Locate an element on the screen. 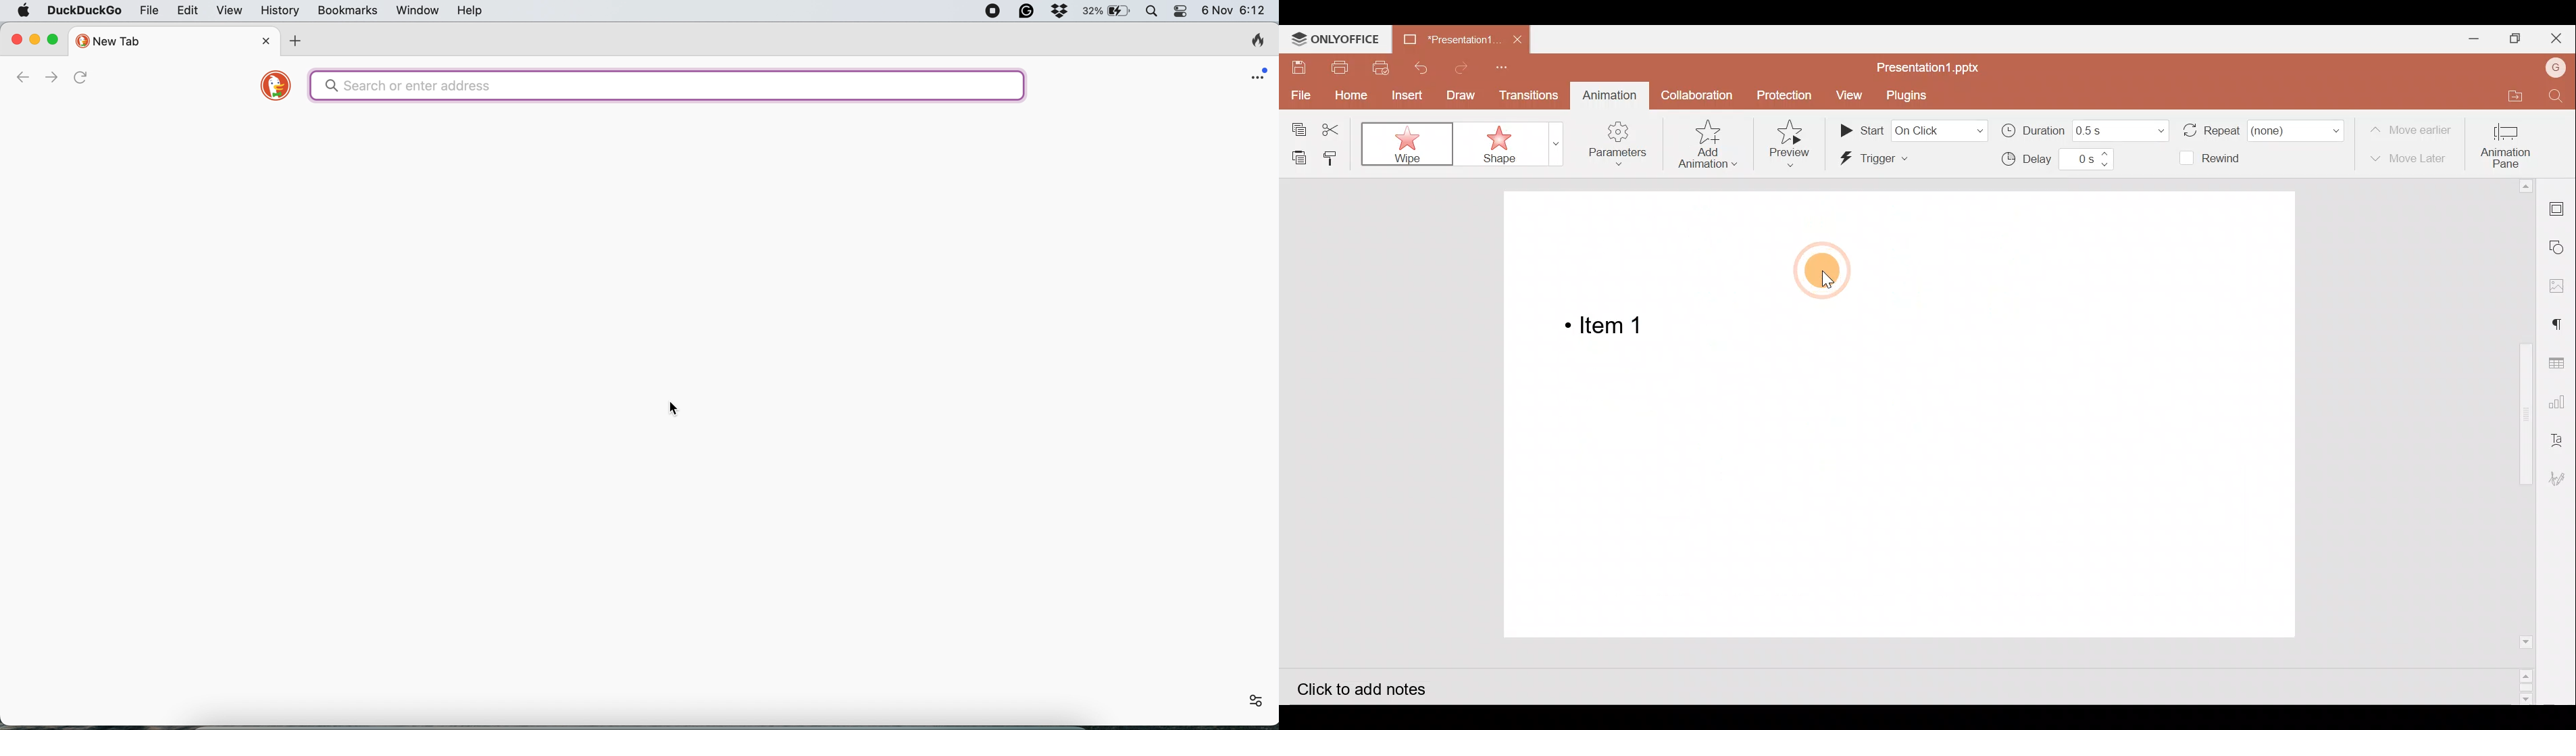 Image resolution: width=2576 pixels, height=756 pixels. Start is located at coordinates (1914, 128).